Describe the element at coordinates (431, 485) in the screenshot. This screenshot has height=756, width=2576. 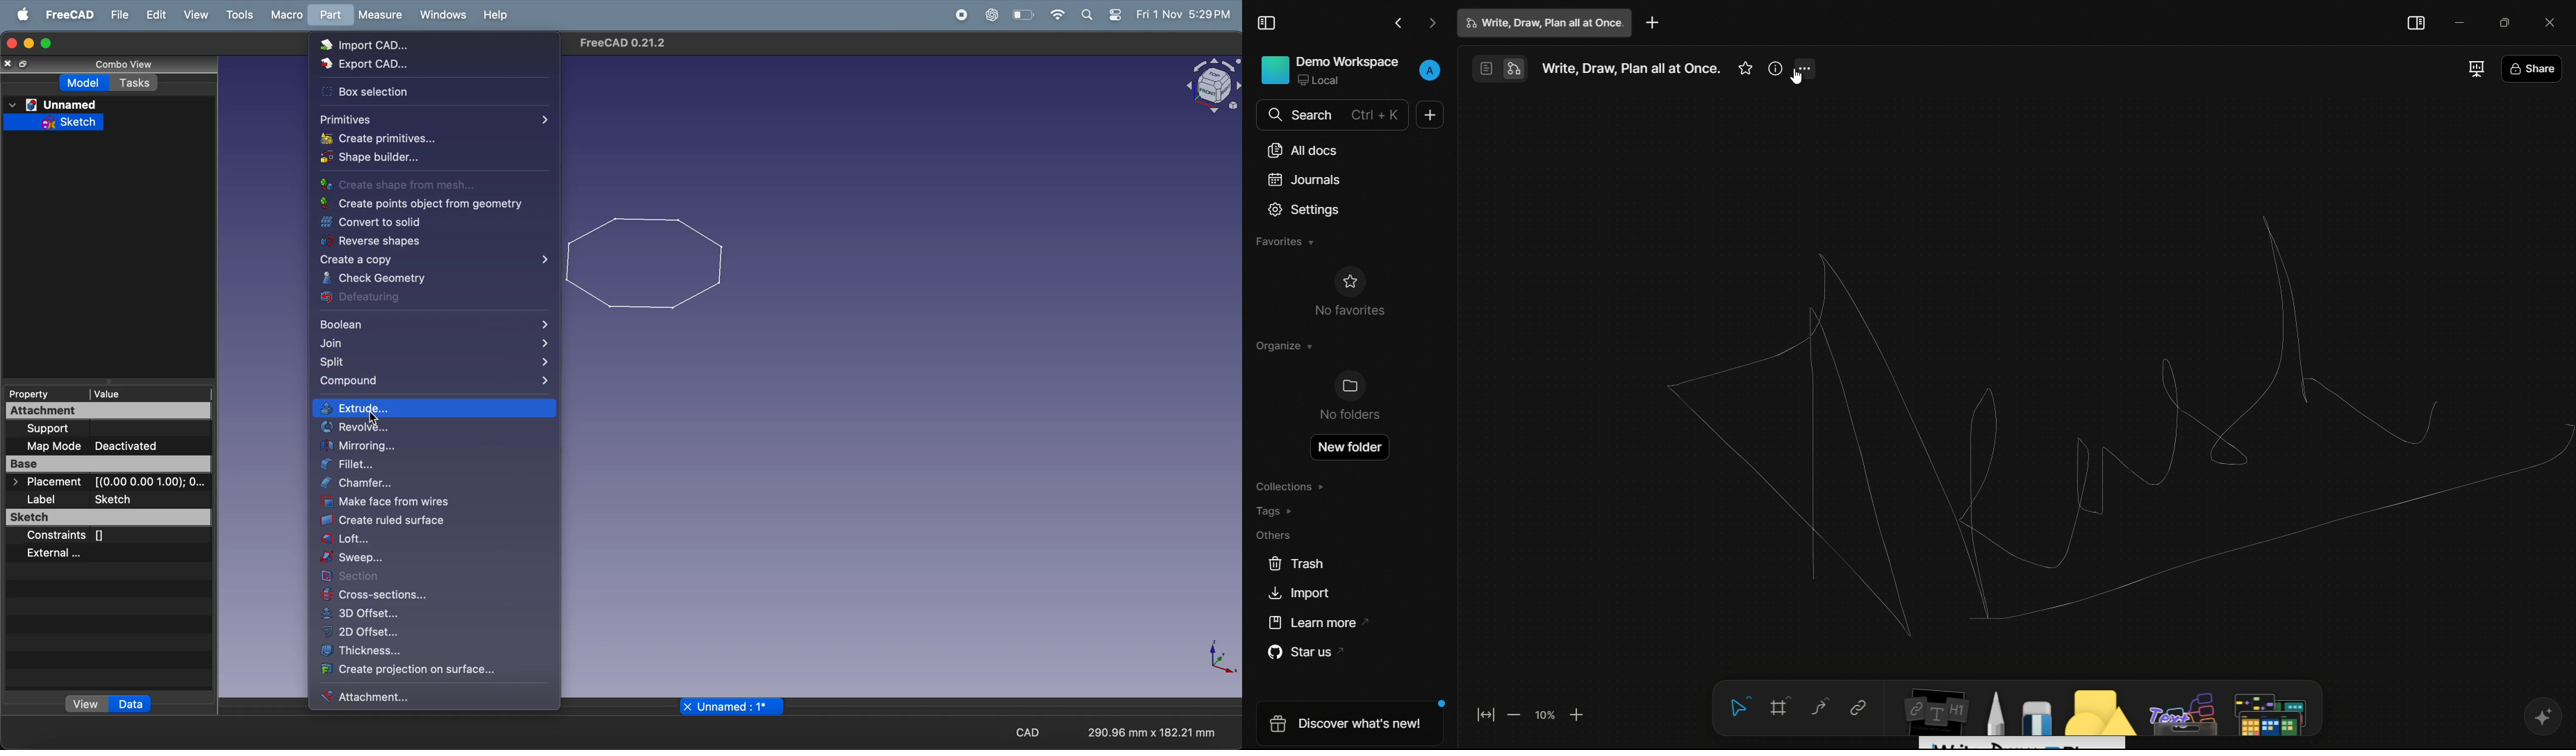
I see `chamfer` at that location.